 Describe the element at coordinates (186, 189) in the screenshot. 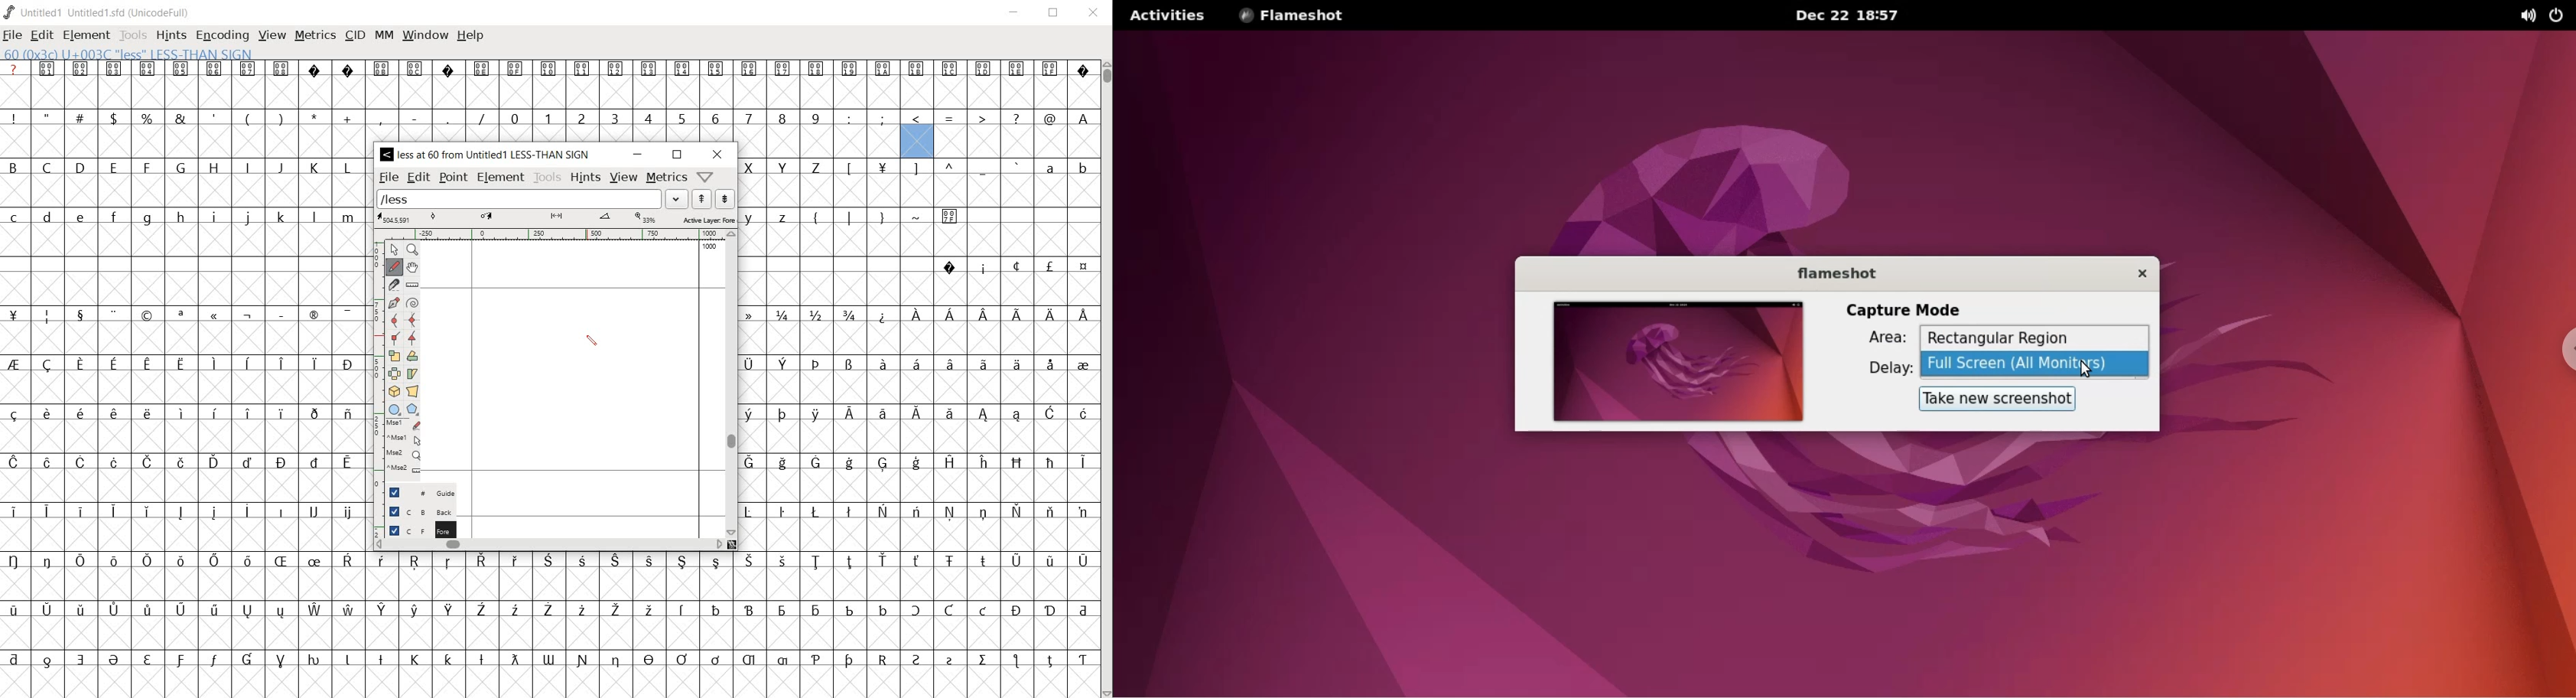

I see `empty cells` at that location.